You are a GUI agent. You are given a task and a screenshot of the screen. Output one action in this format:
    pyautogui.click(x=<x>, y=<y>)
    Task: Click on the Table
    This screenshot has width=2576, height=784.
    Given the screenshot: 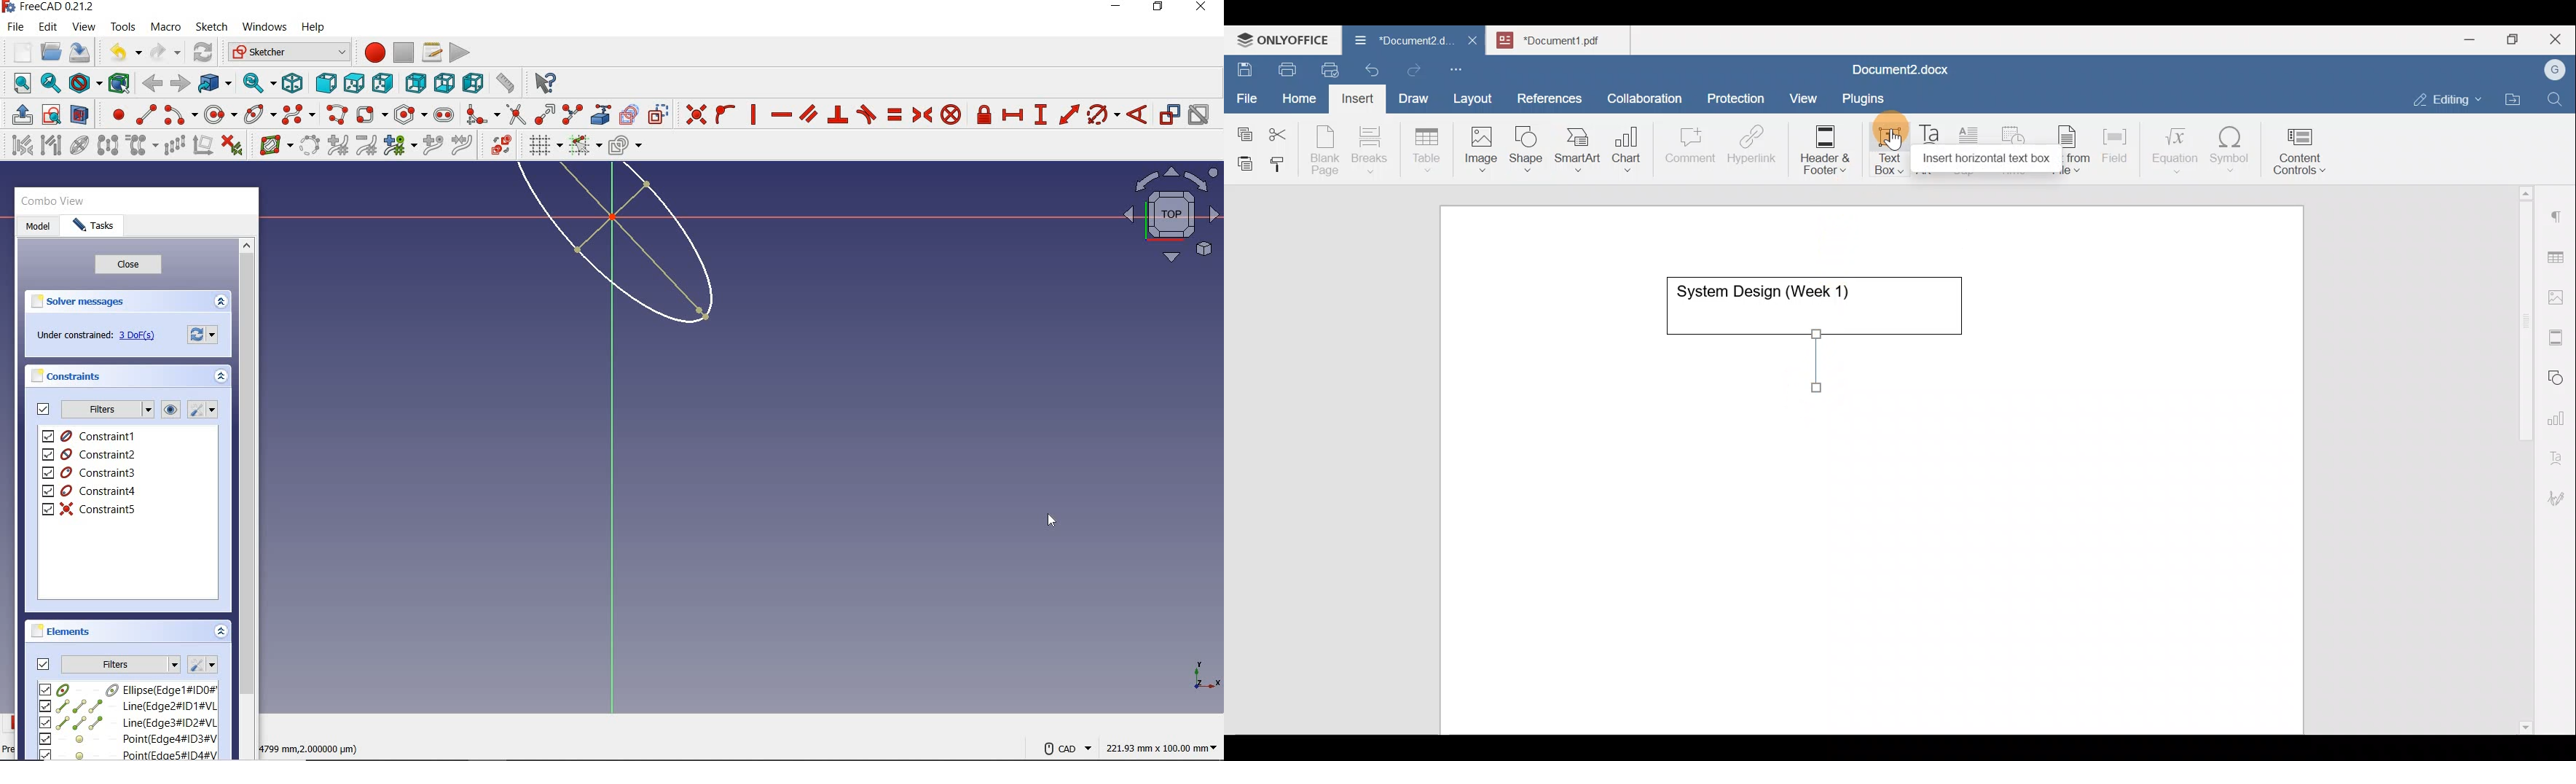 What is the action you would take?
    pyautogui.click(x=1427, y=147)
    